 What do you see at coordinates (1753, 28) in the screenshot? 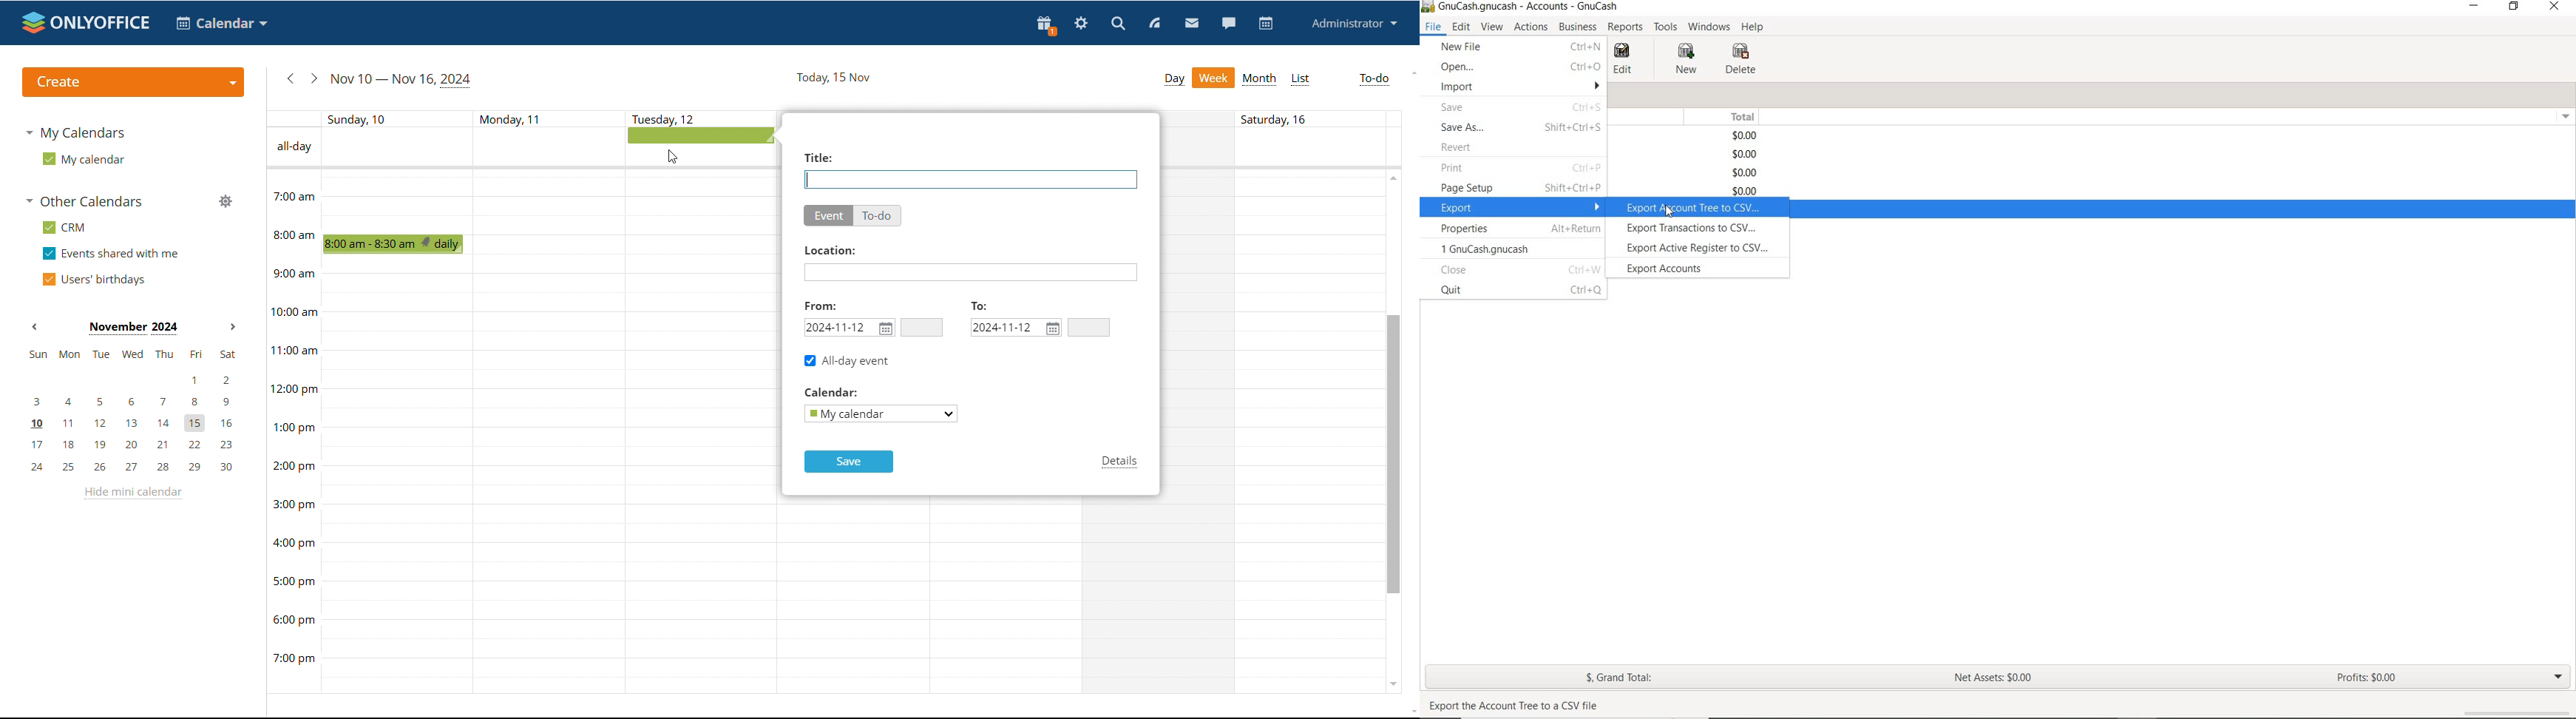
I see `HELP` at bounding box center [1753, 28].